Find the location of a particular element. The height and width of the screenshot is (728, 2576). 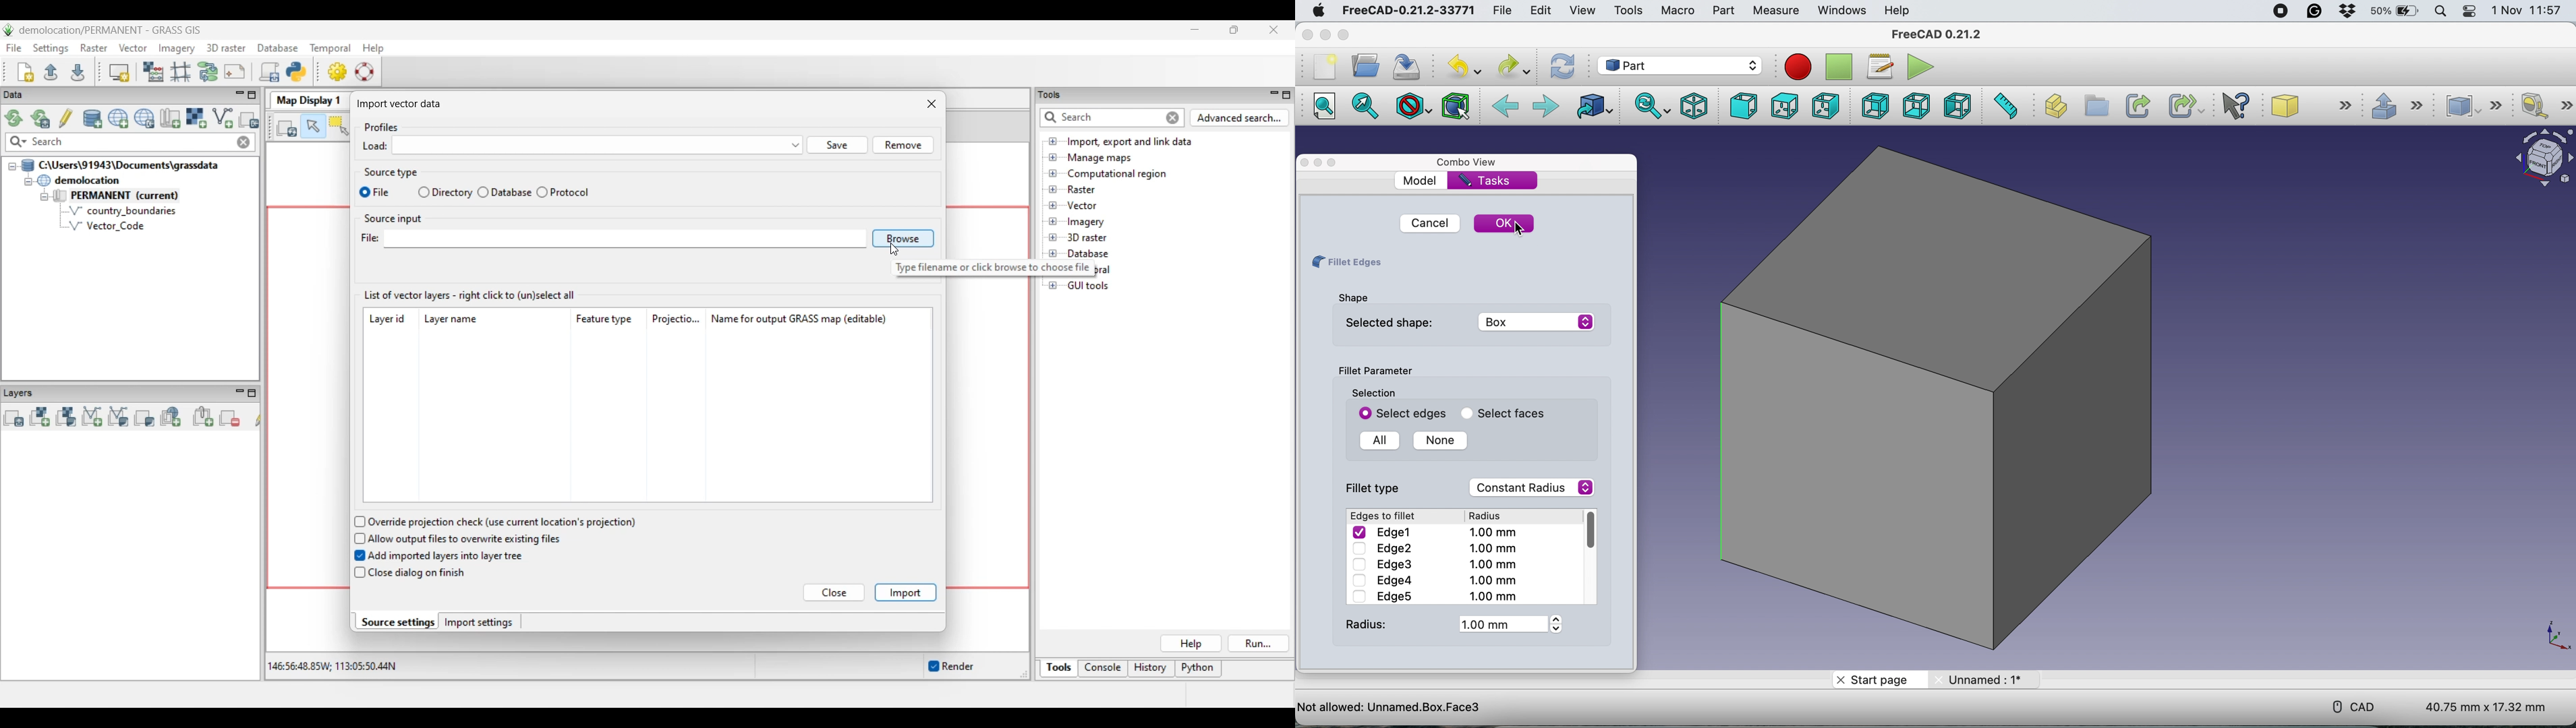

grammarly is located at coordinates (2318, 12).